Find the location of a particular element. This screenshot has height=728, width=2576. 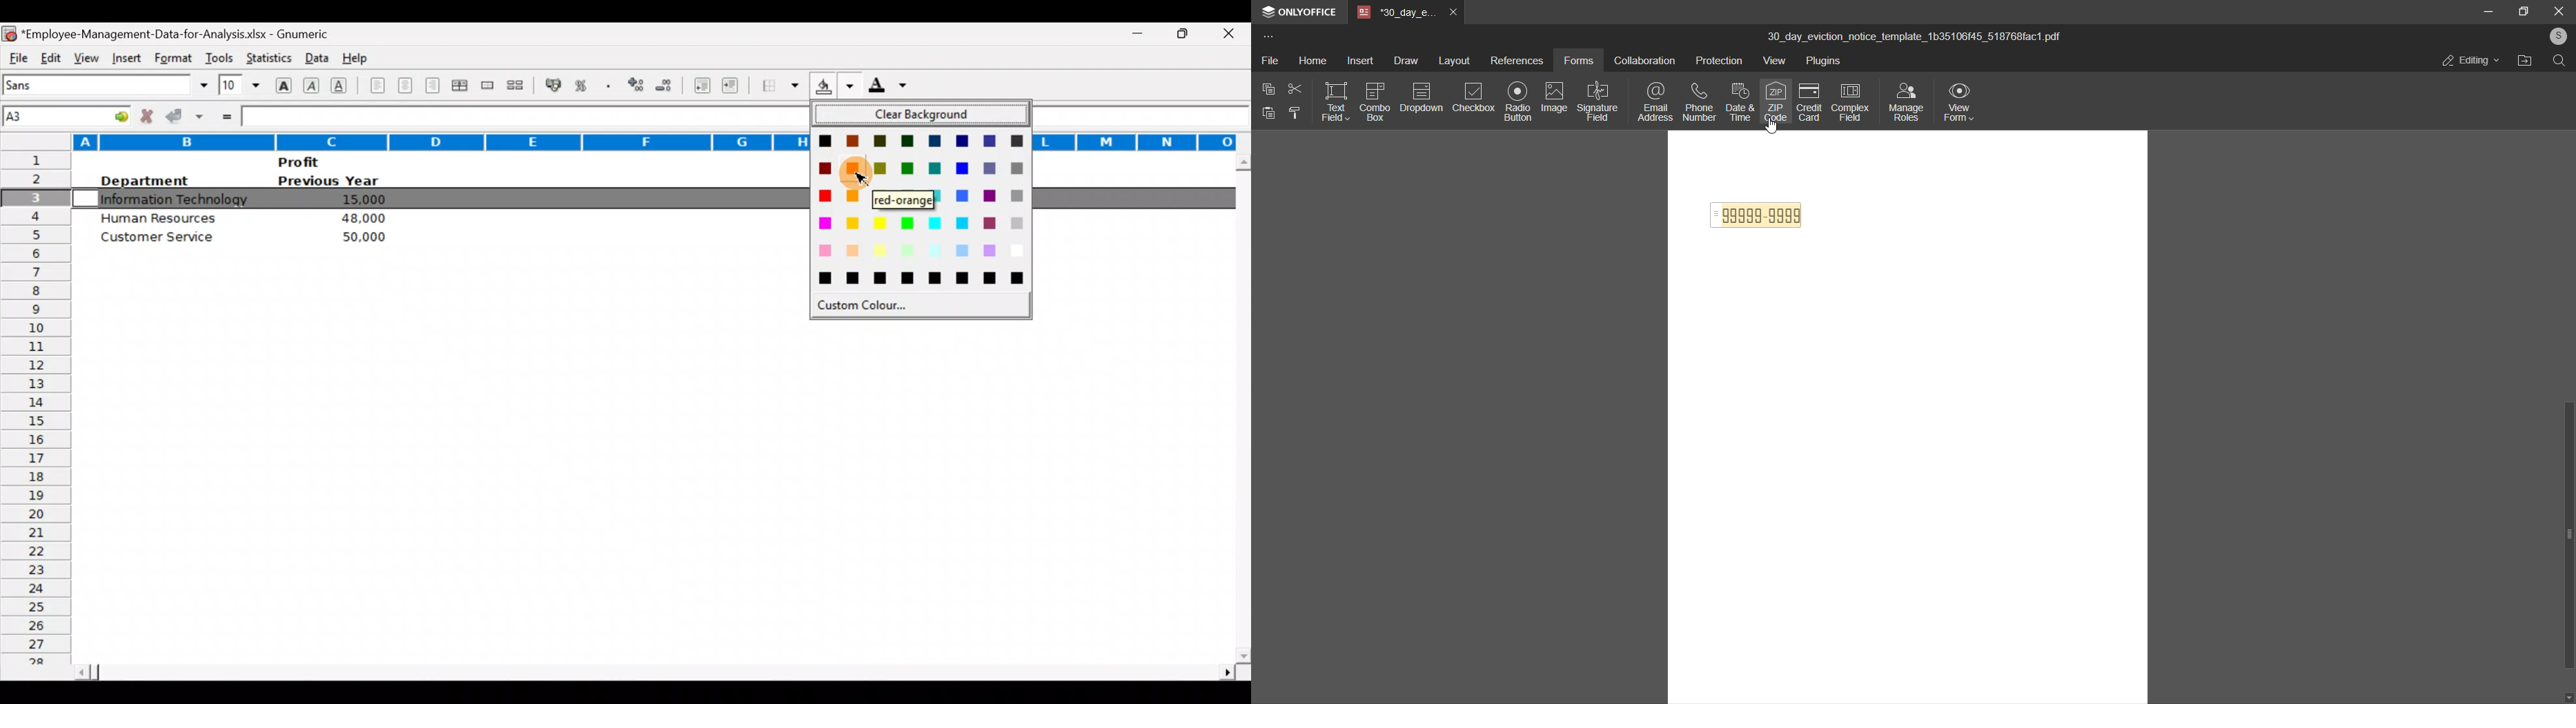

Split merged range of cells is located at coordinates (516, 85).